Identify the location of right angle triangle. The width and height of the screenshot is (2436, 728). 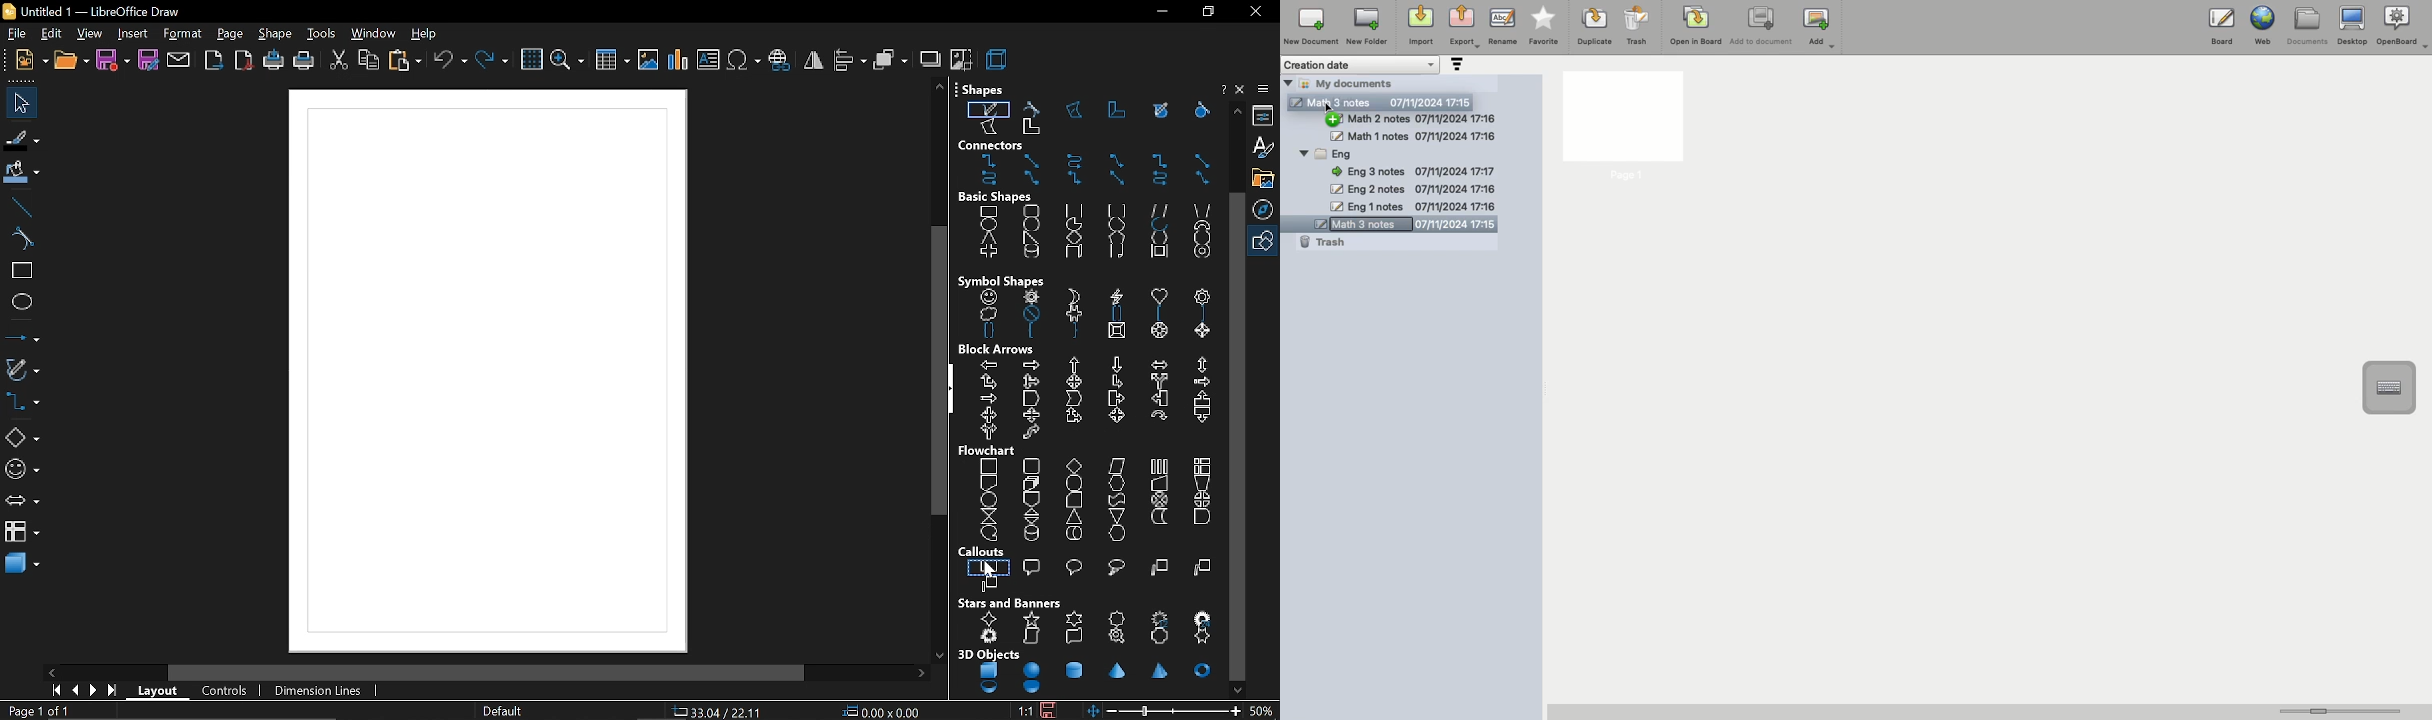
(1029, 238).